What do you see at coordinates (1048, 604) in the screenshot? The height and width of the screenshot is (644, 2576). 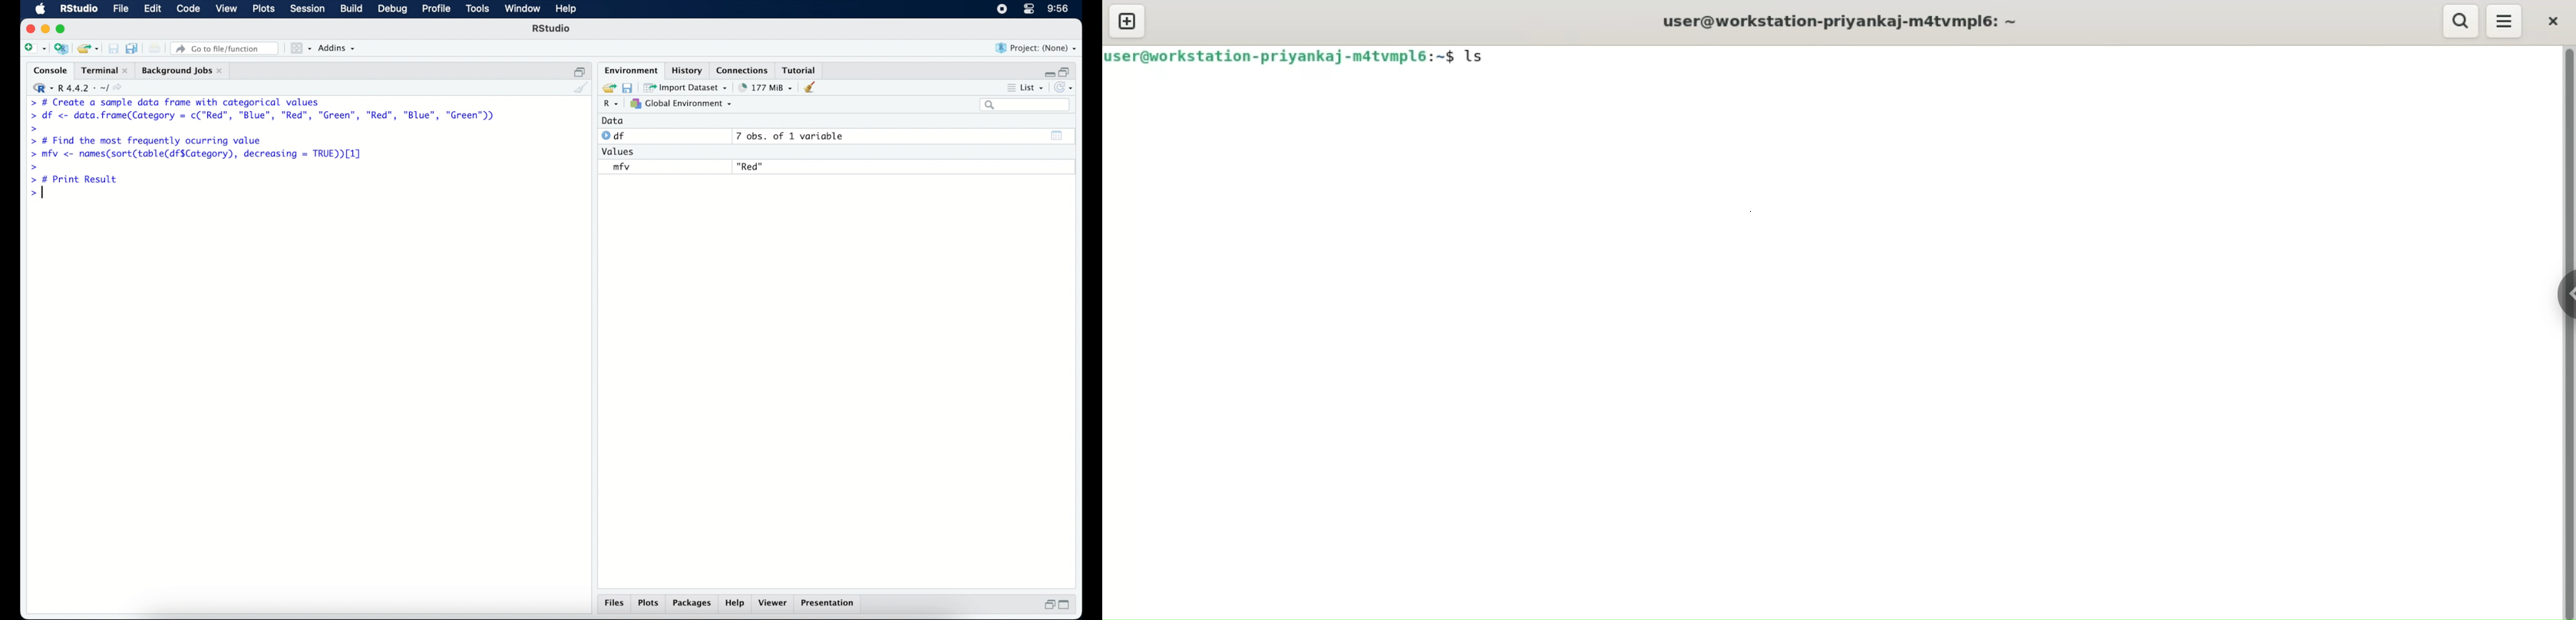 I see `restore down` at bounding box center [1048, 604].